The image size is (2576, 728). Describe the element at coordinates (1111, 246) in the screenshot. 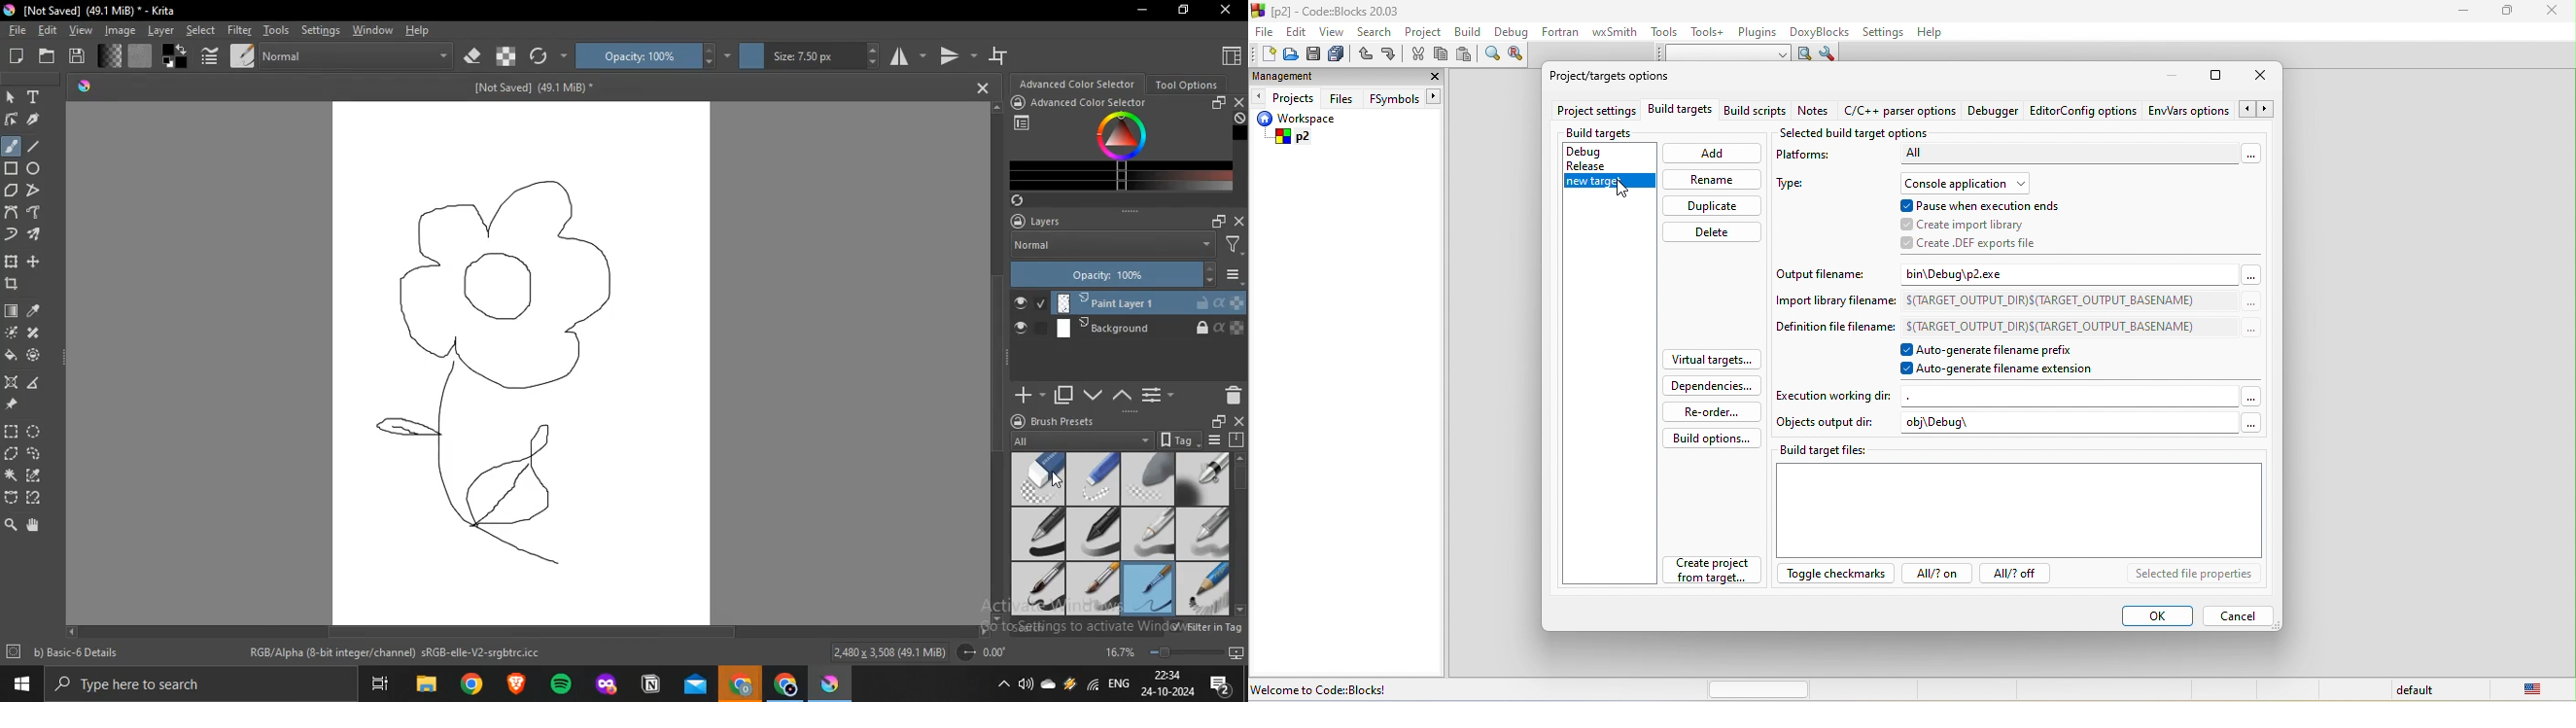

I see `Normal` at that location.